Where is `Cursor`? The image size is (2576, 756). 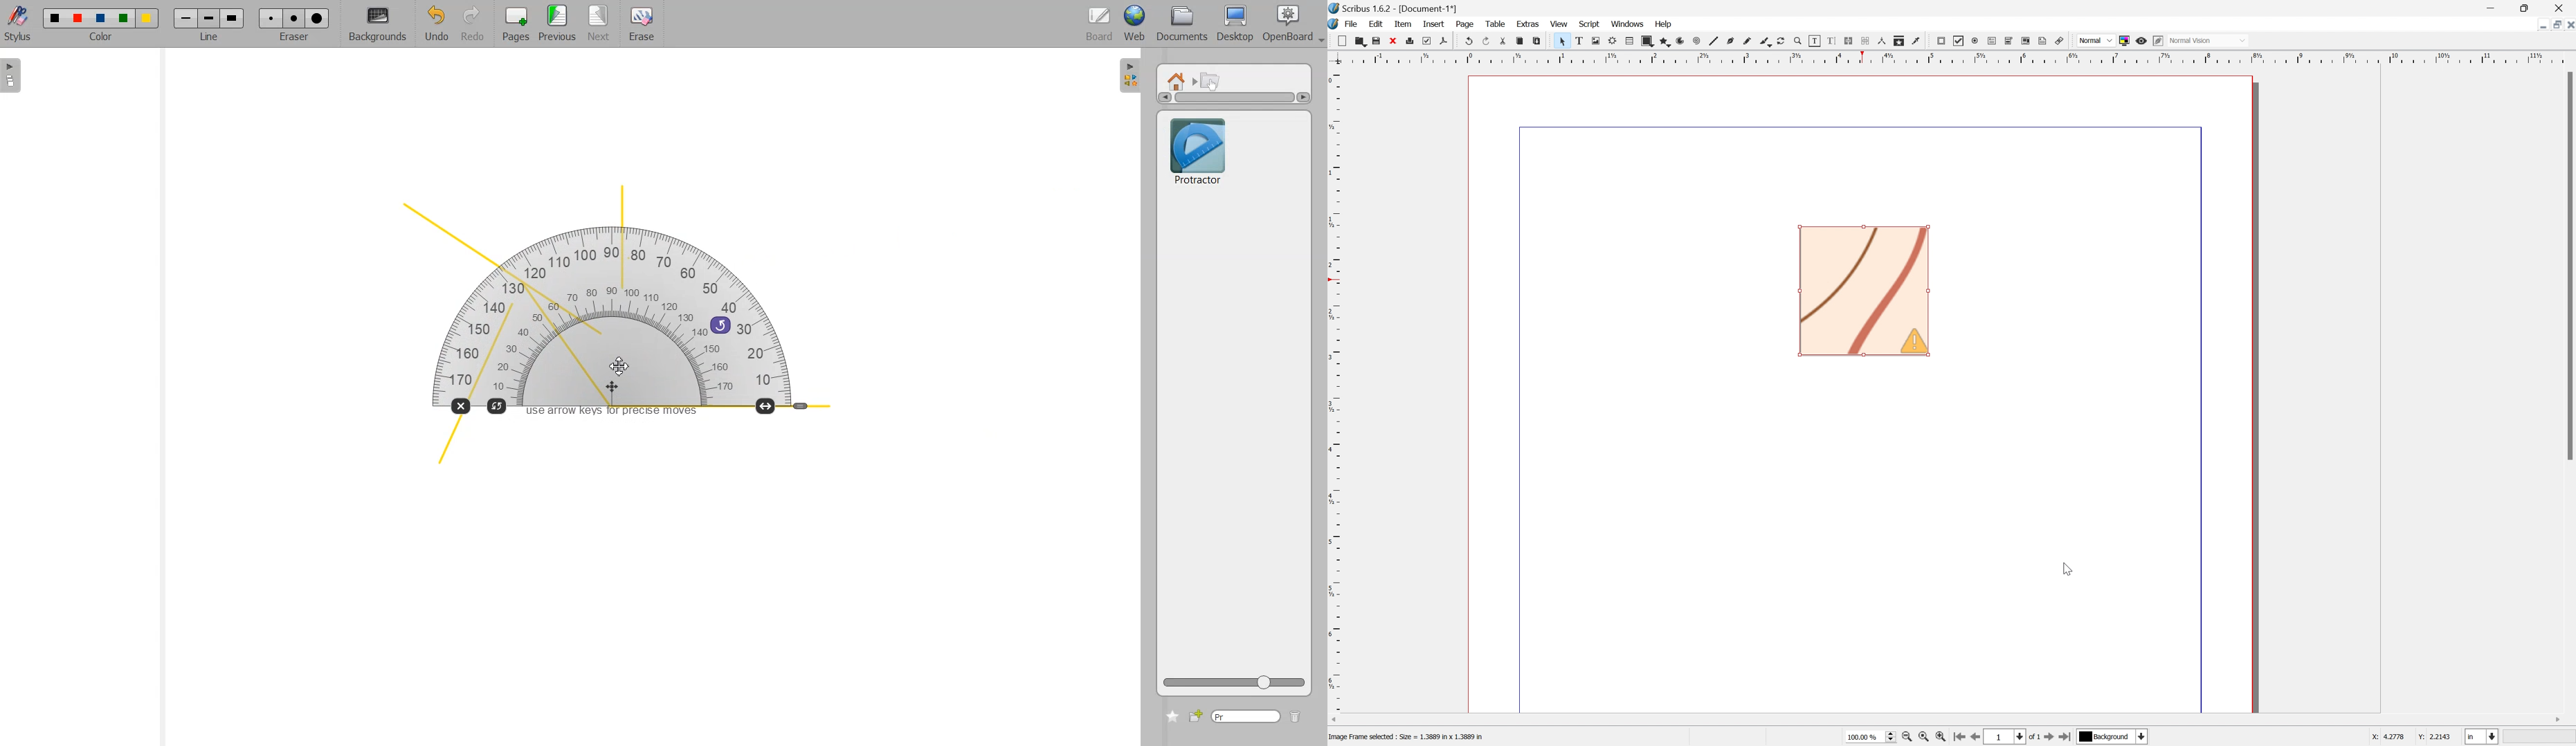 Cursor is located at coordinates (2072, 571).